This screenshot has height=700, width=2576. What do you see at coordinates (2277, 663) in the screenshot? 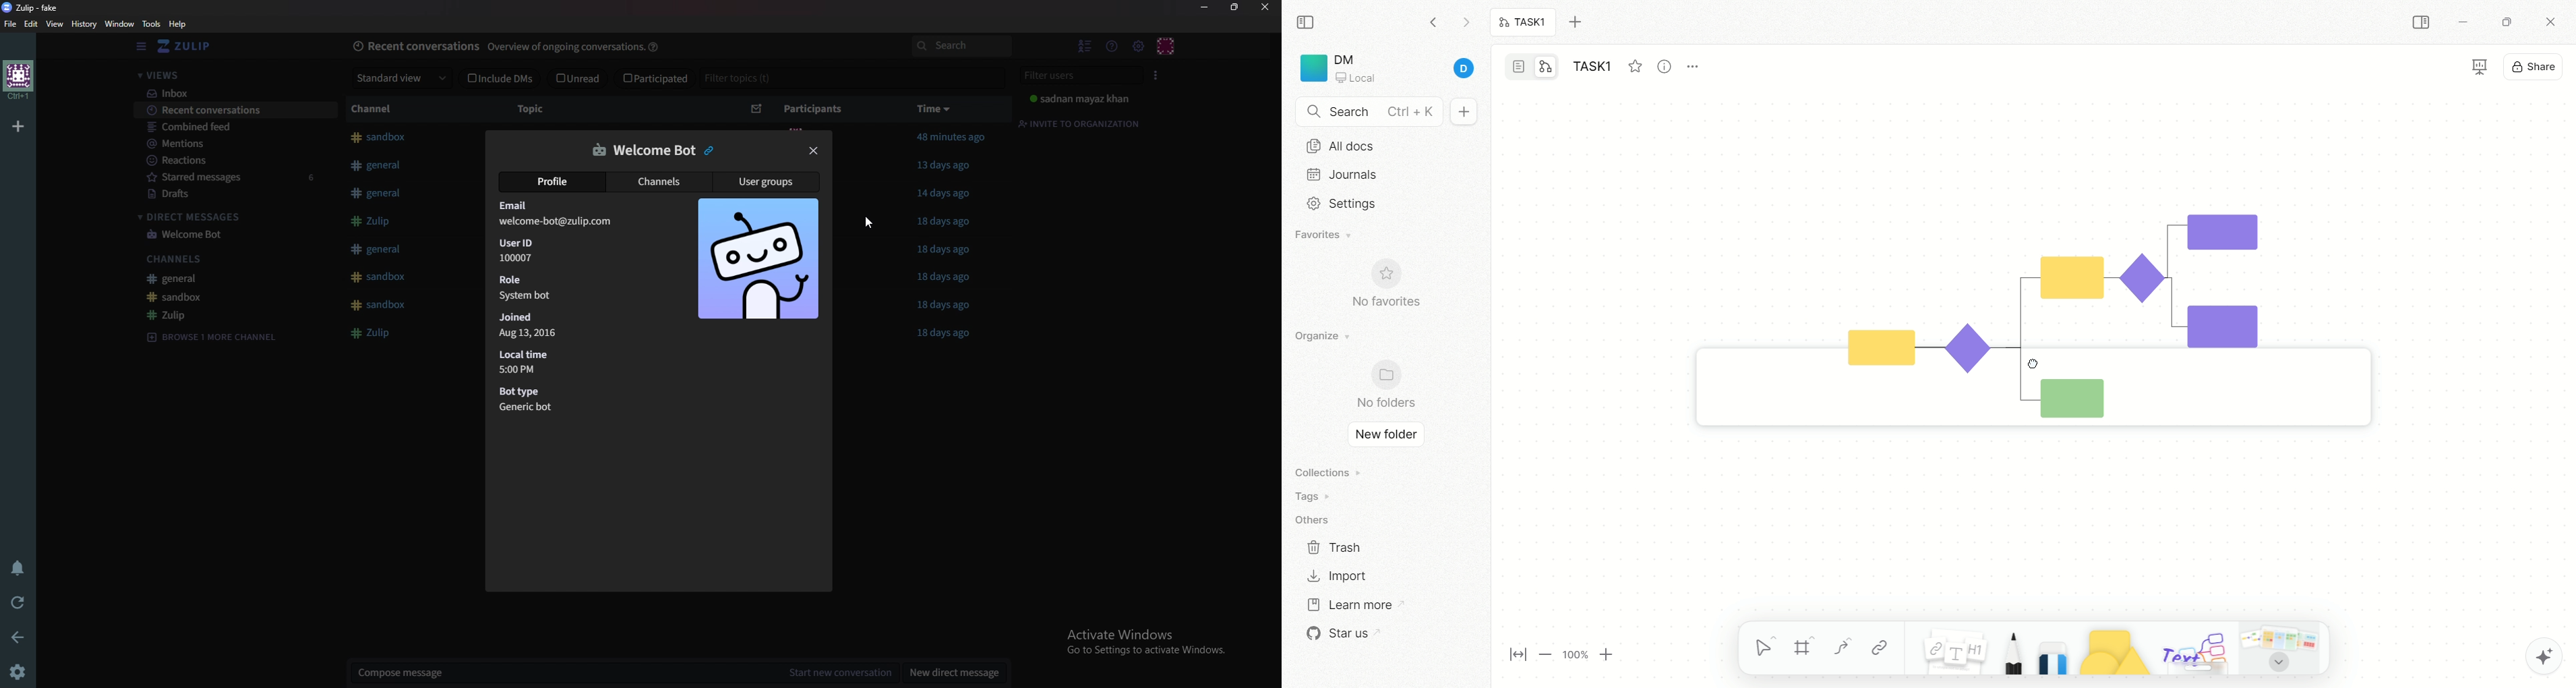
I see `cursor` at bounding box center [2277, 663].